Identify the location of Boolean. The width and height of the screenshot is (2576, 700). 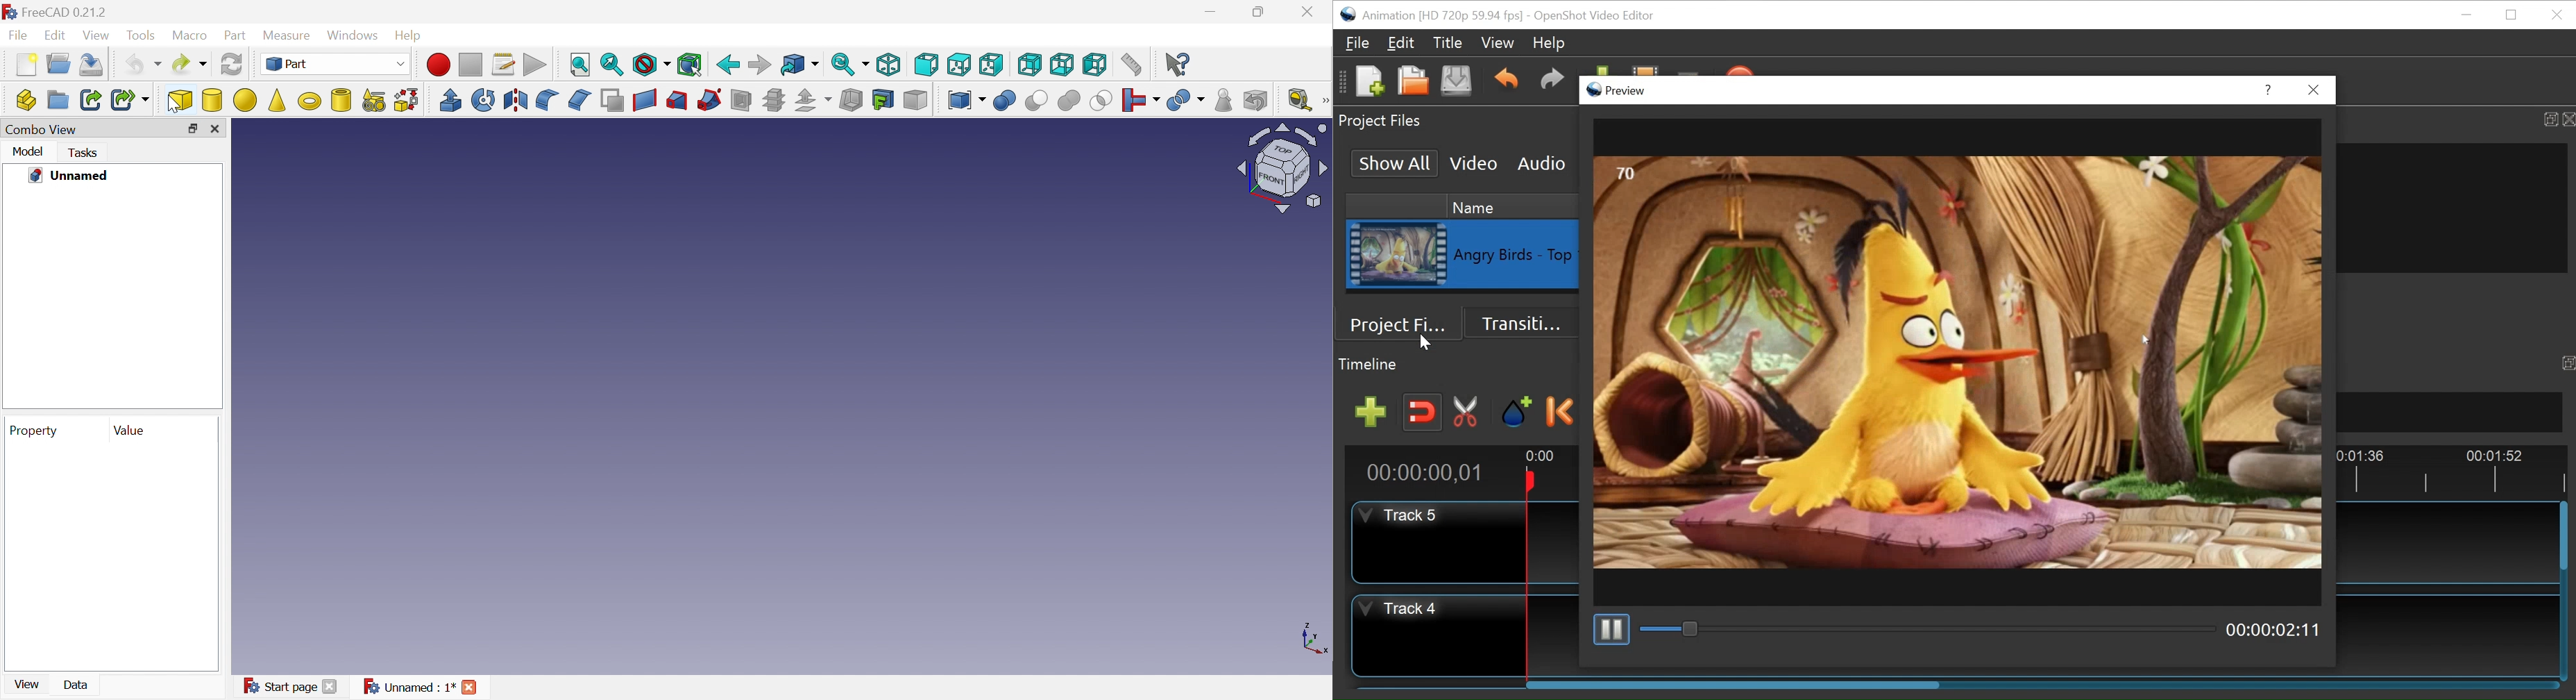
(1003, 101).